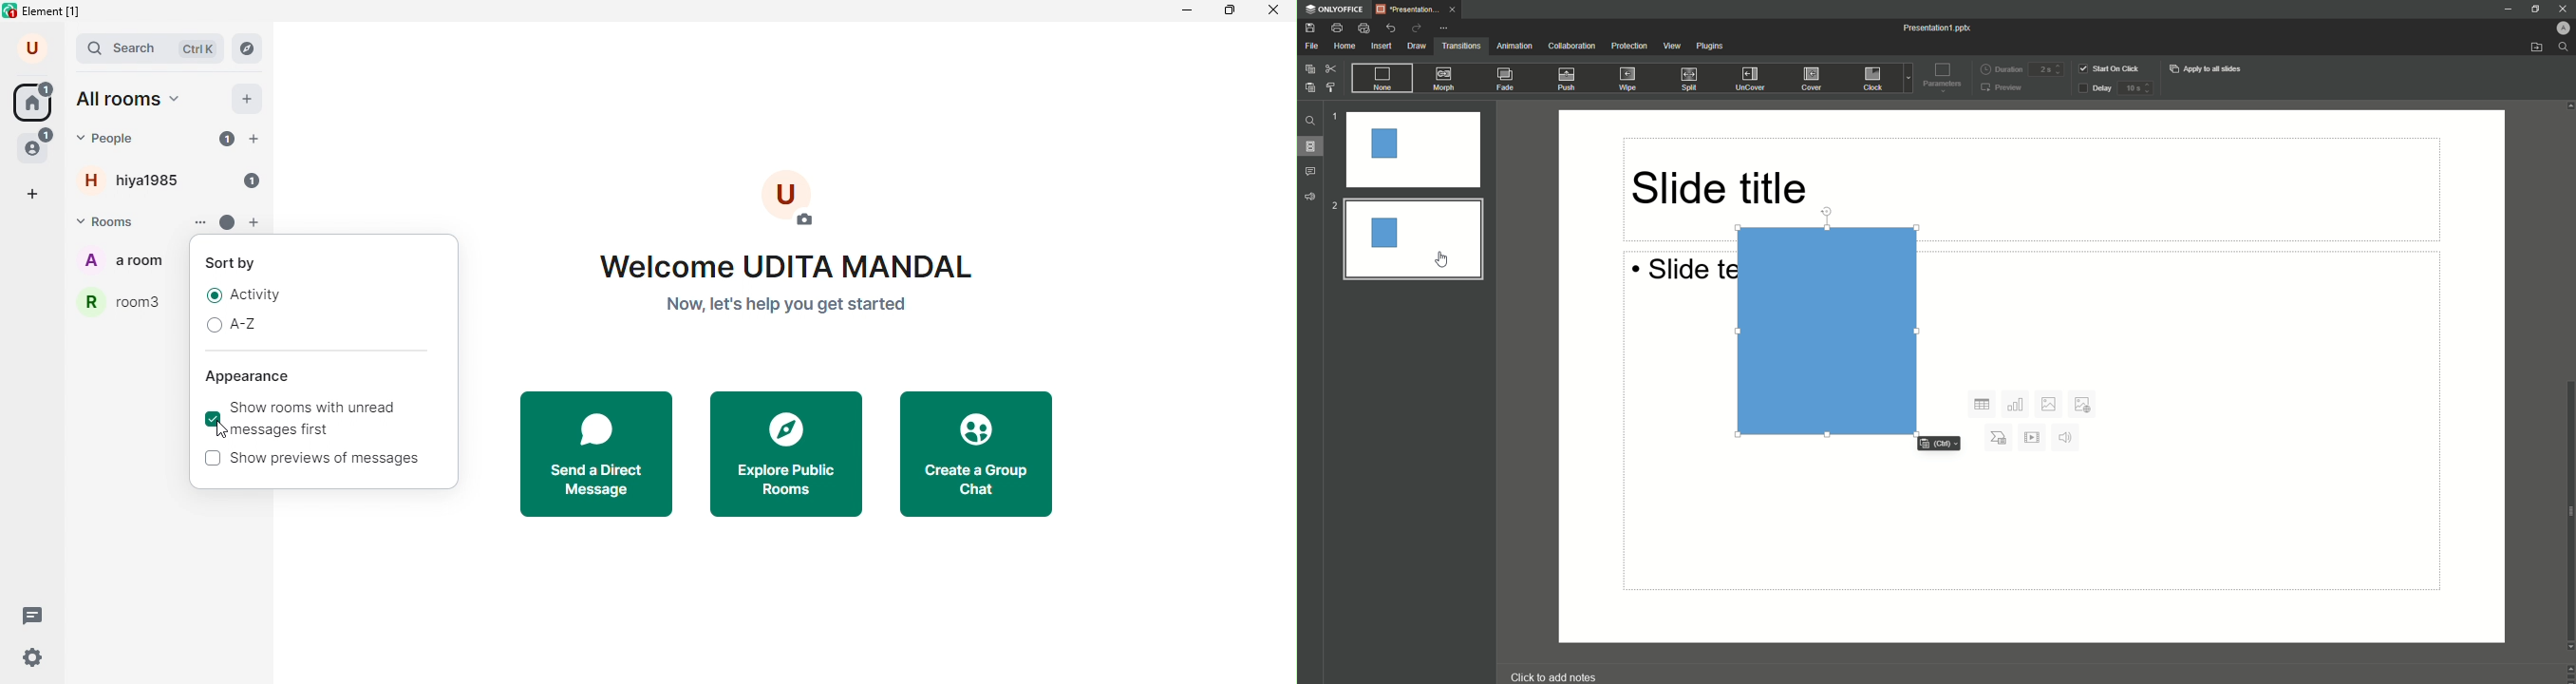 The image size is (2576, 700). Describe the element at coordinates (223, 431) in the screenshot. I see `cursor` at that location.